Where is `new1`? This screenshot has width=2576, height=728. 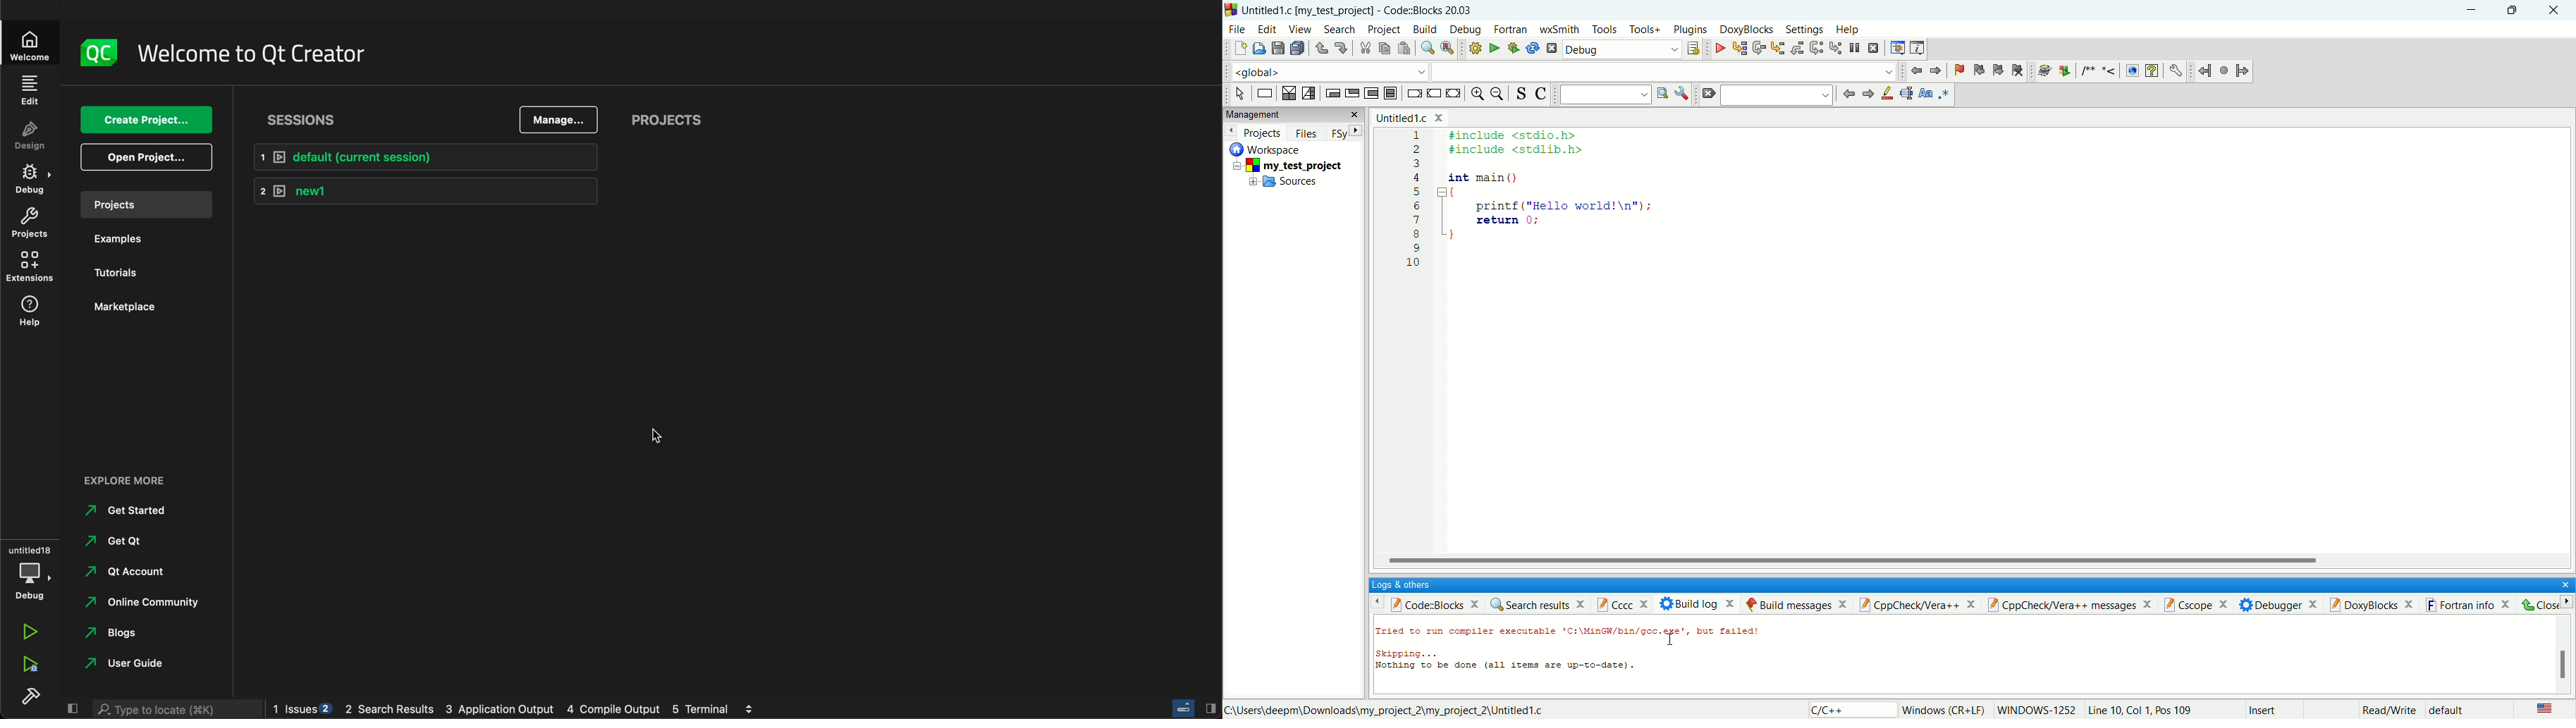
new1 is located at coordinates (421, 192).